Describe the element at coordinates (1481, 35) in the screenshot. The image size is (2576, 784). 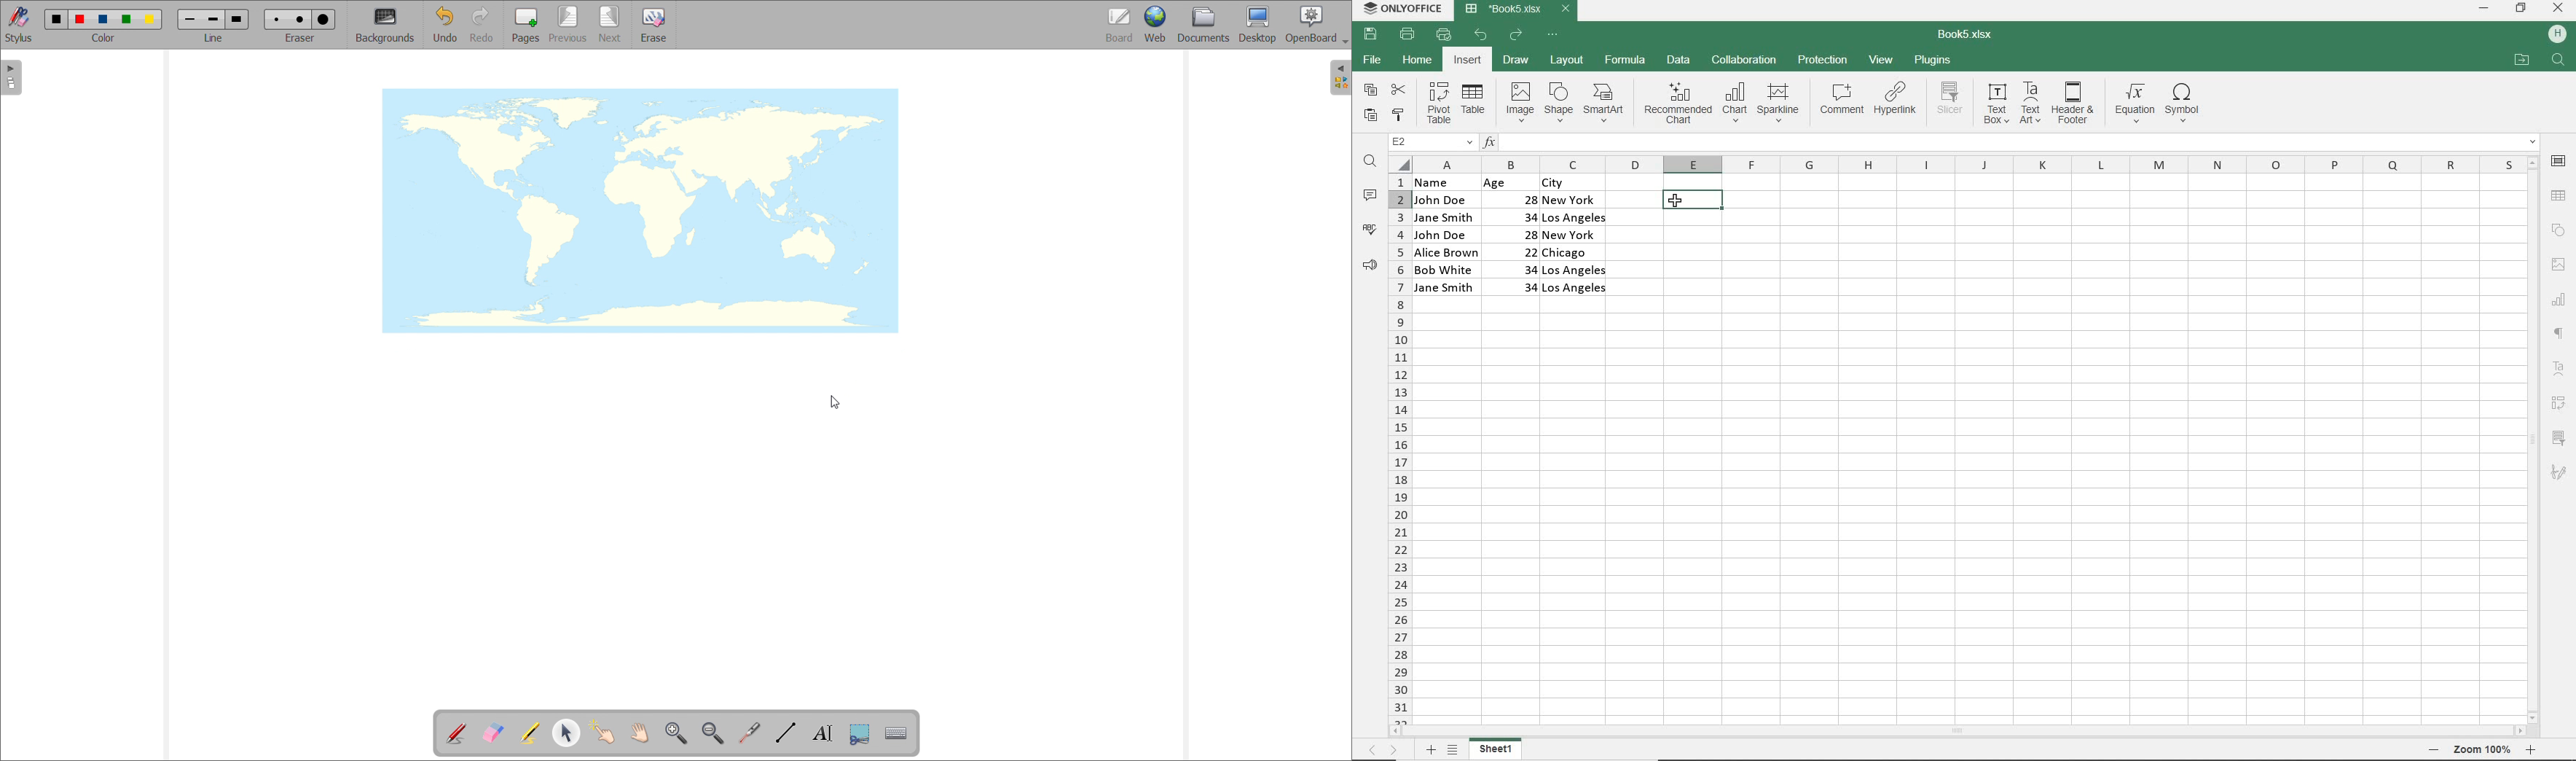
I see `UNDO` at that location.